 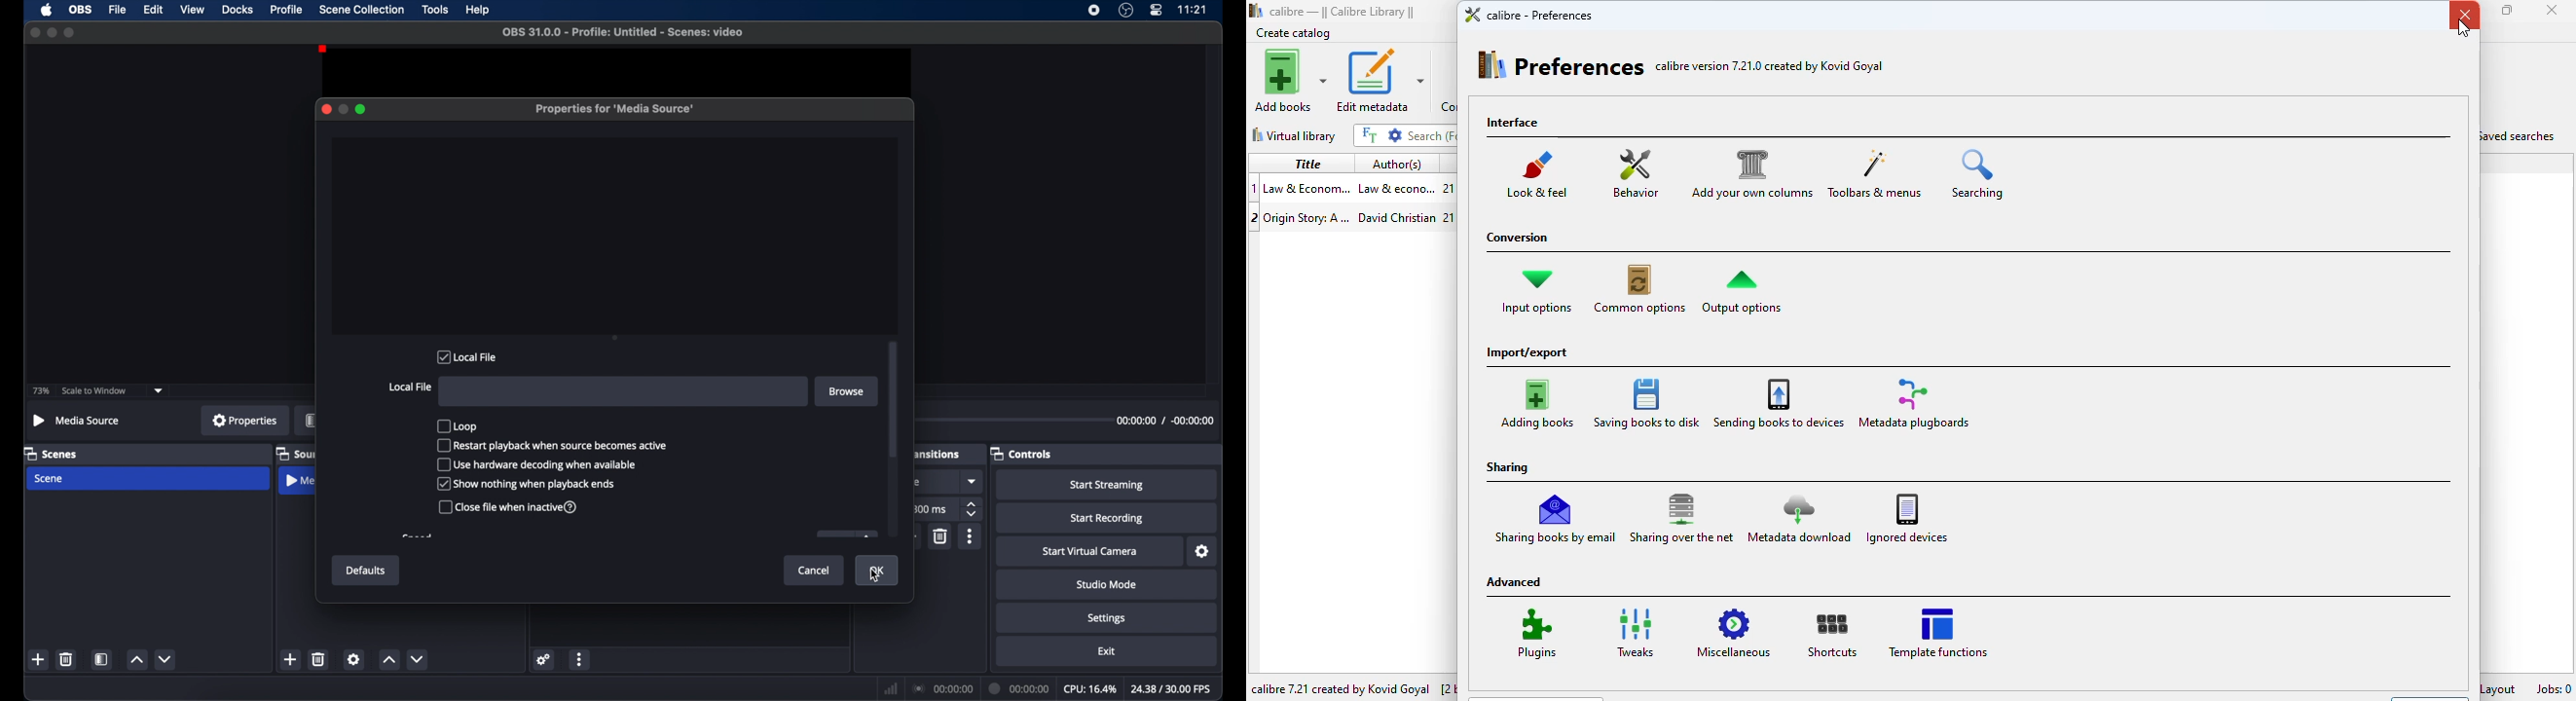 I want to click on dropdown, so click(x=418, y=659).